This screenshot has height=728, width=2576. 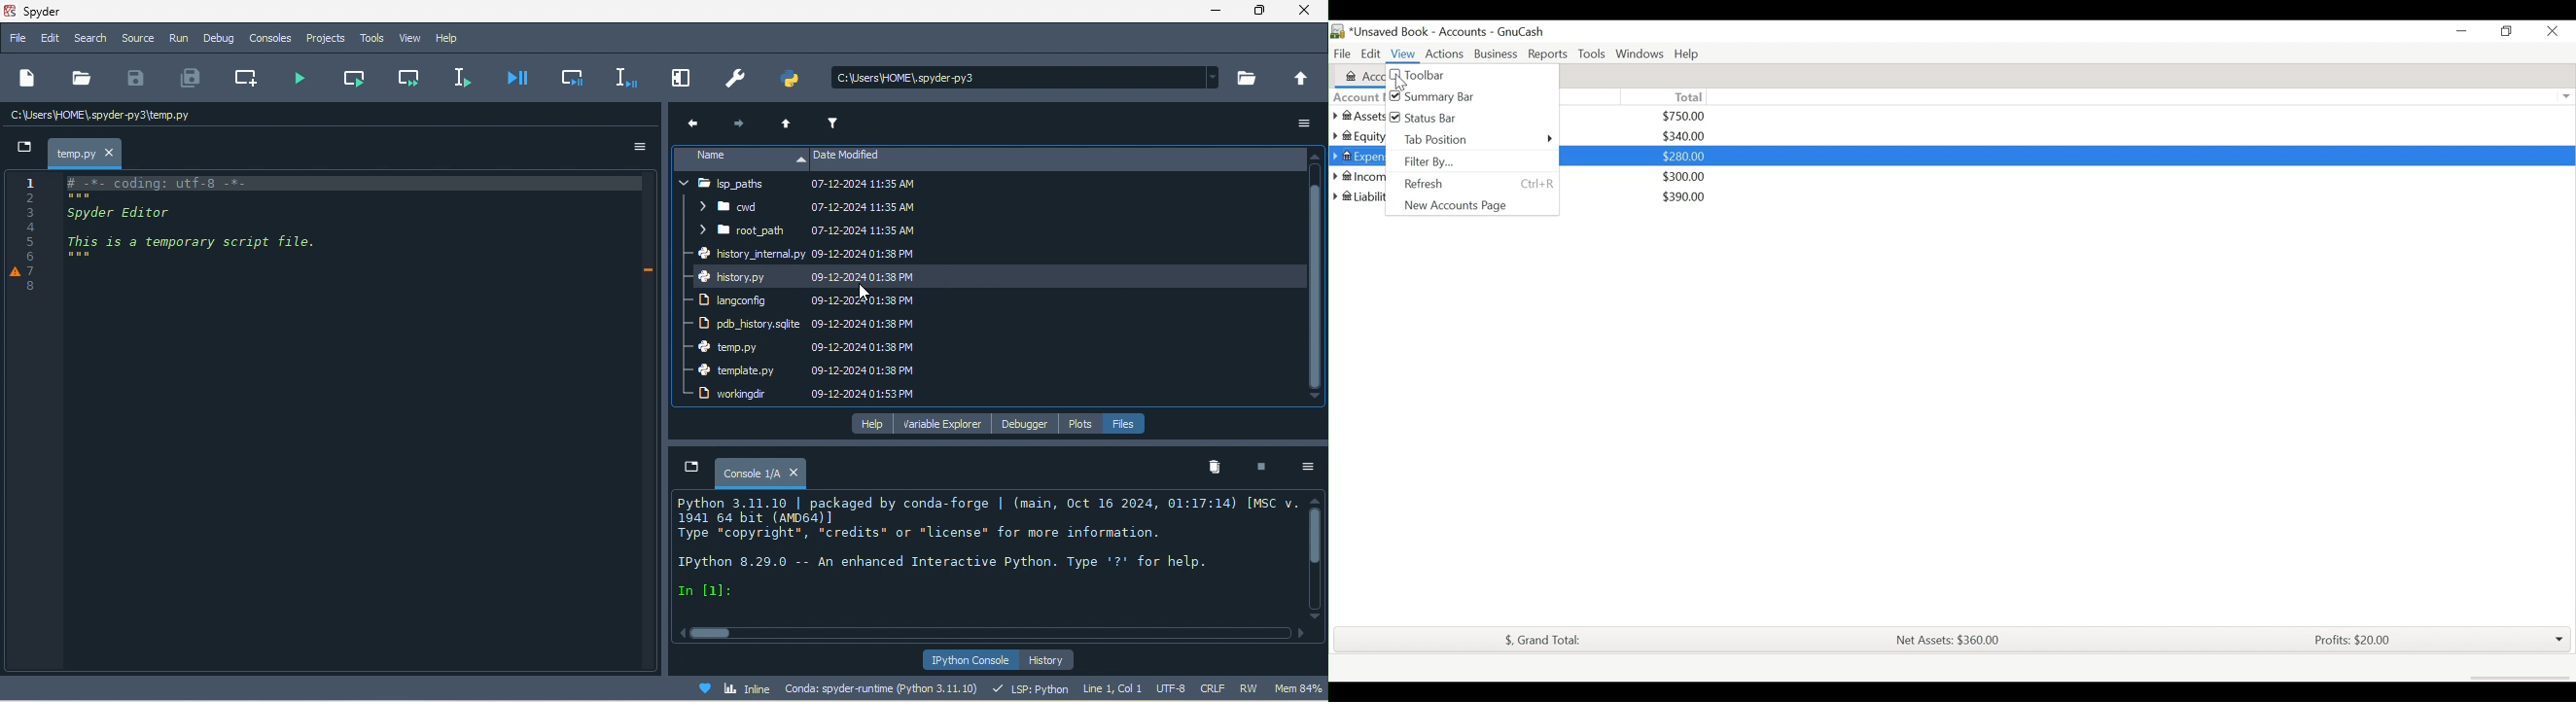 I want to click on lsp python, so click(x=1030, y=687).